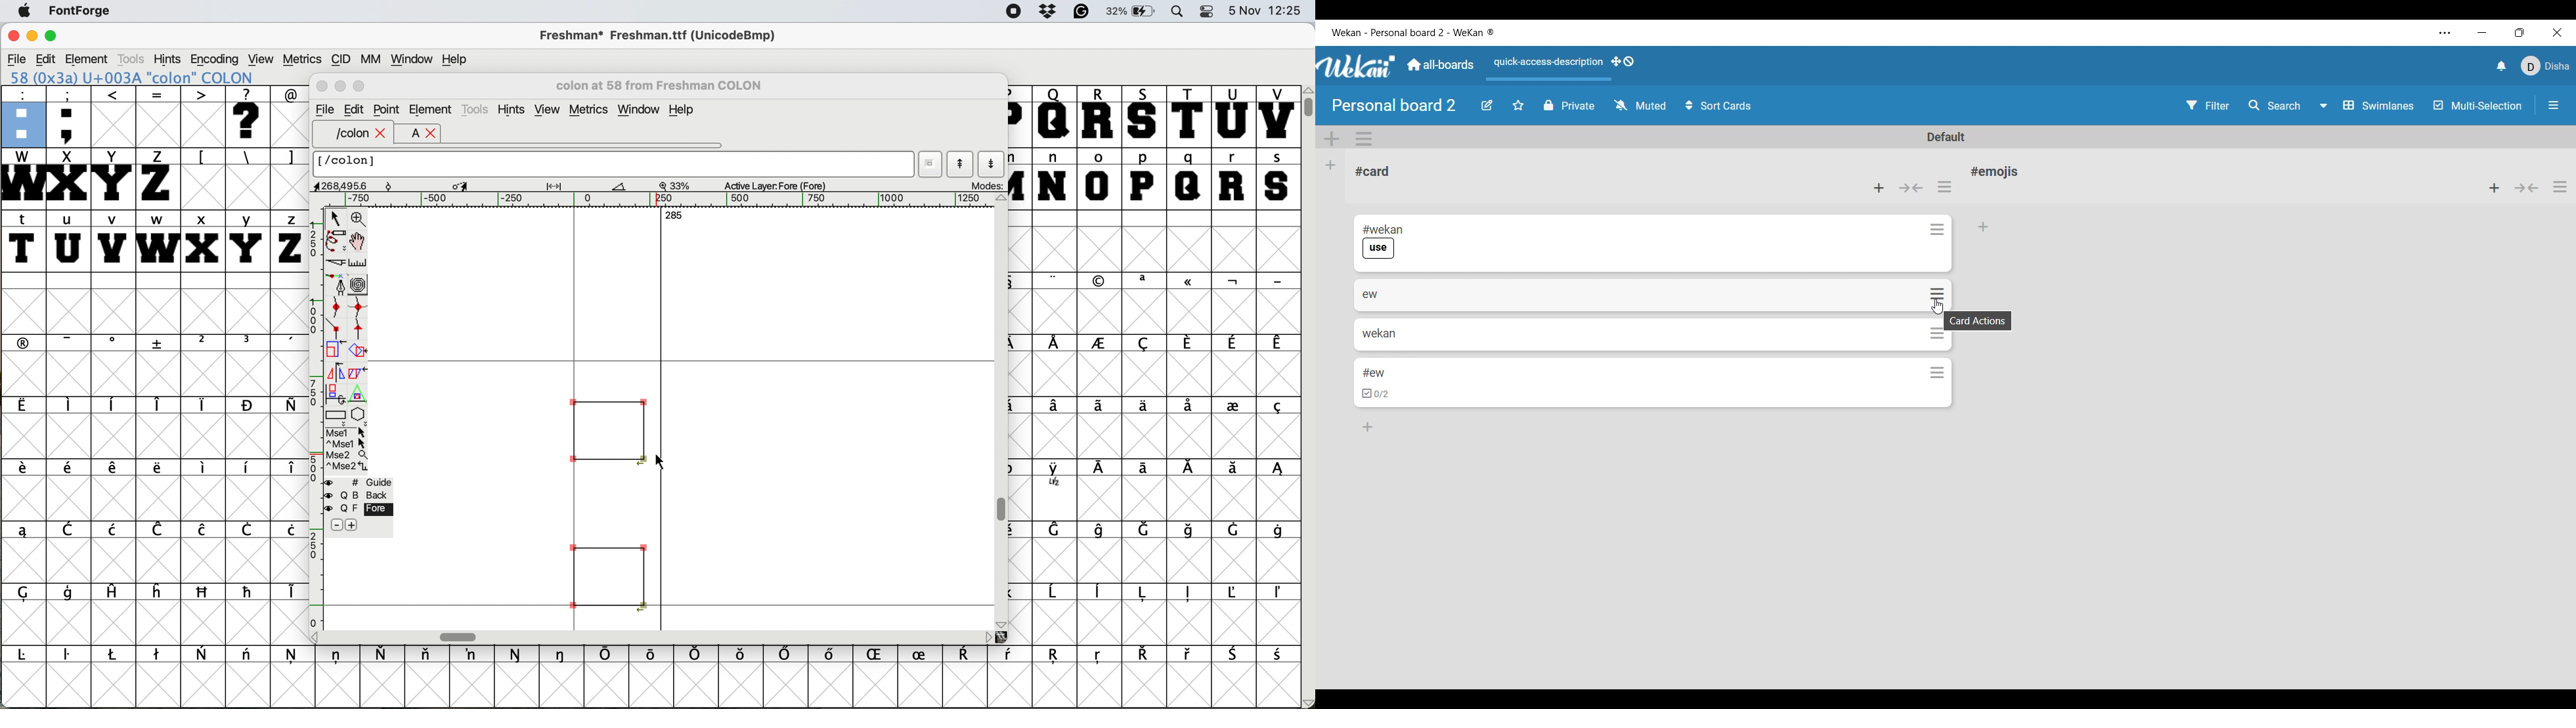 The image size is (2576, 728). Describe the element at coordinates (293, 657) in the screenshot. I see `symbol` at that location.